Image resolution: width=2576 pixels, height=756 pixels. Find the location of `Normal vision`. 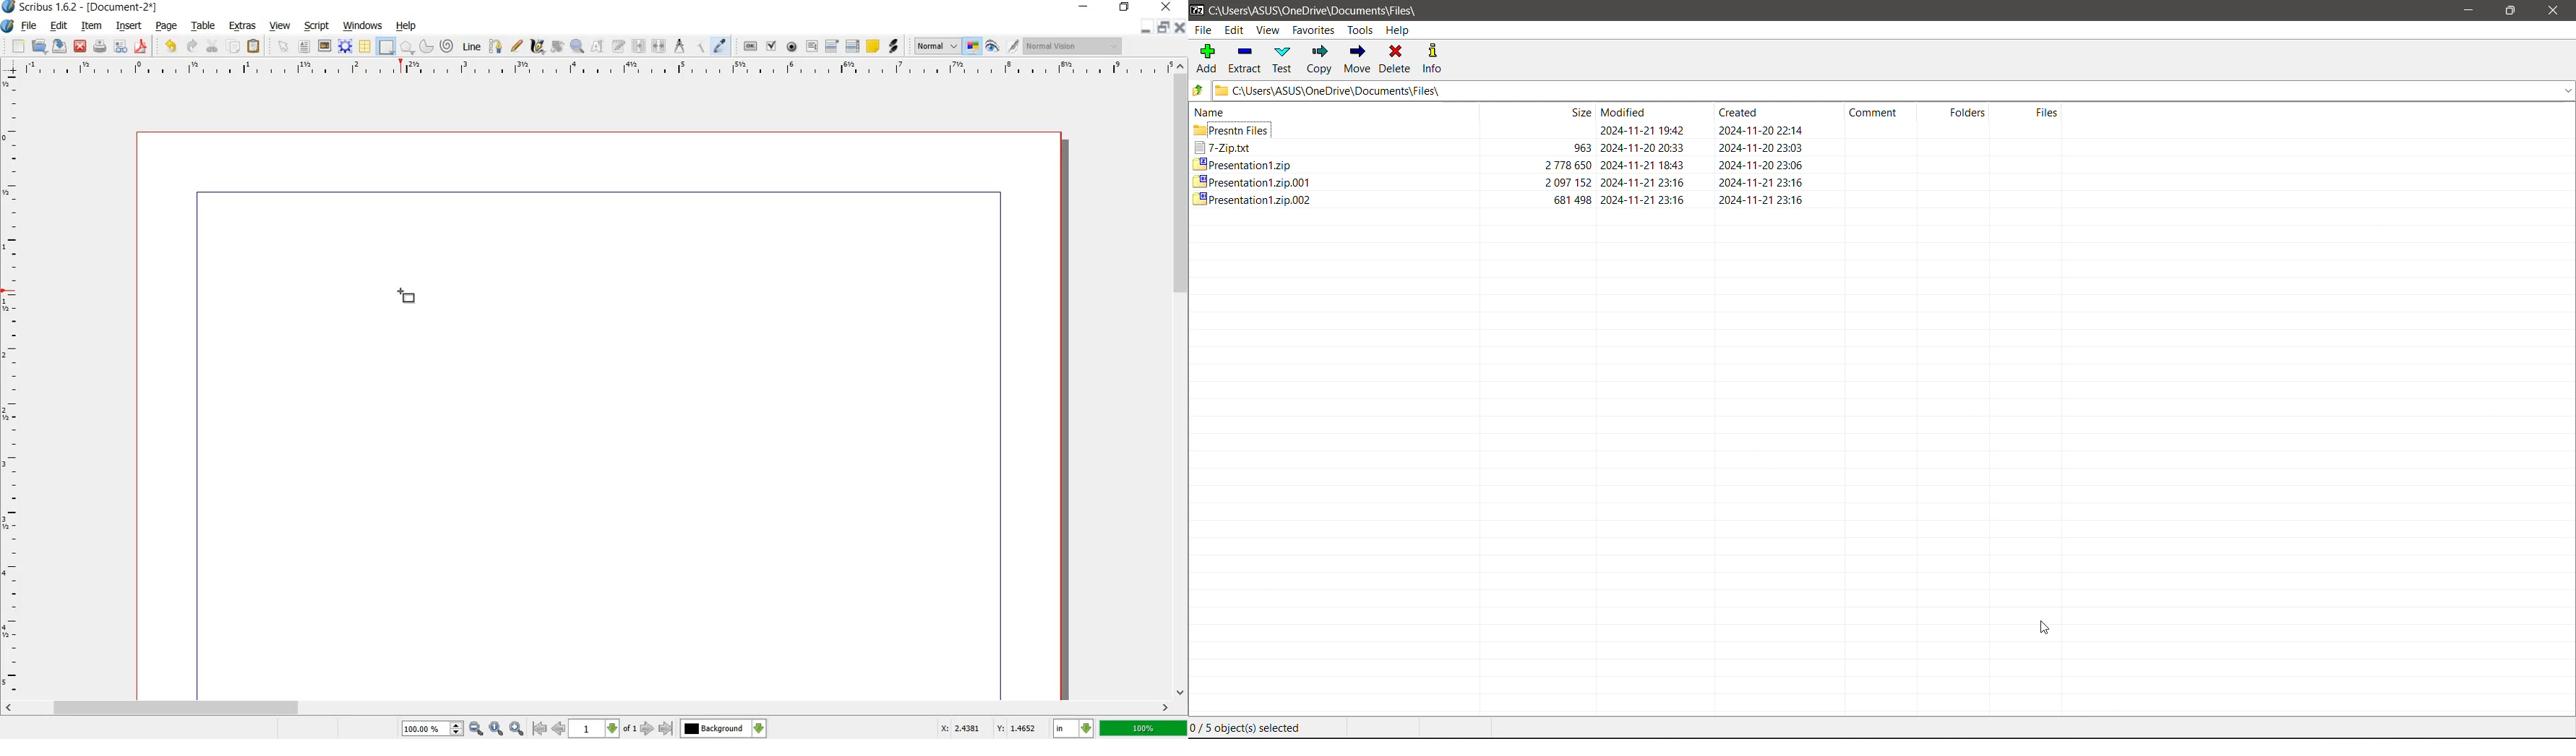

Normal vision is located at coordinates (1072, 46).